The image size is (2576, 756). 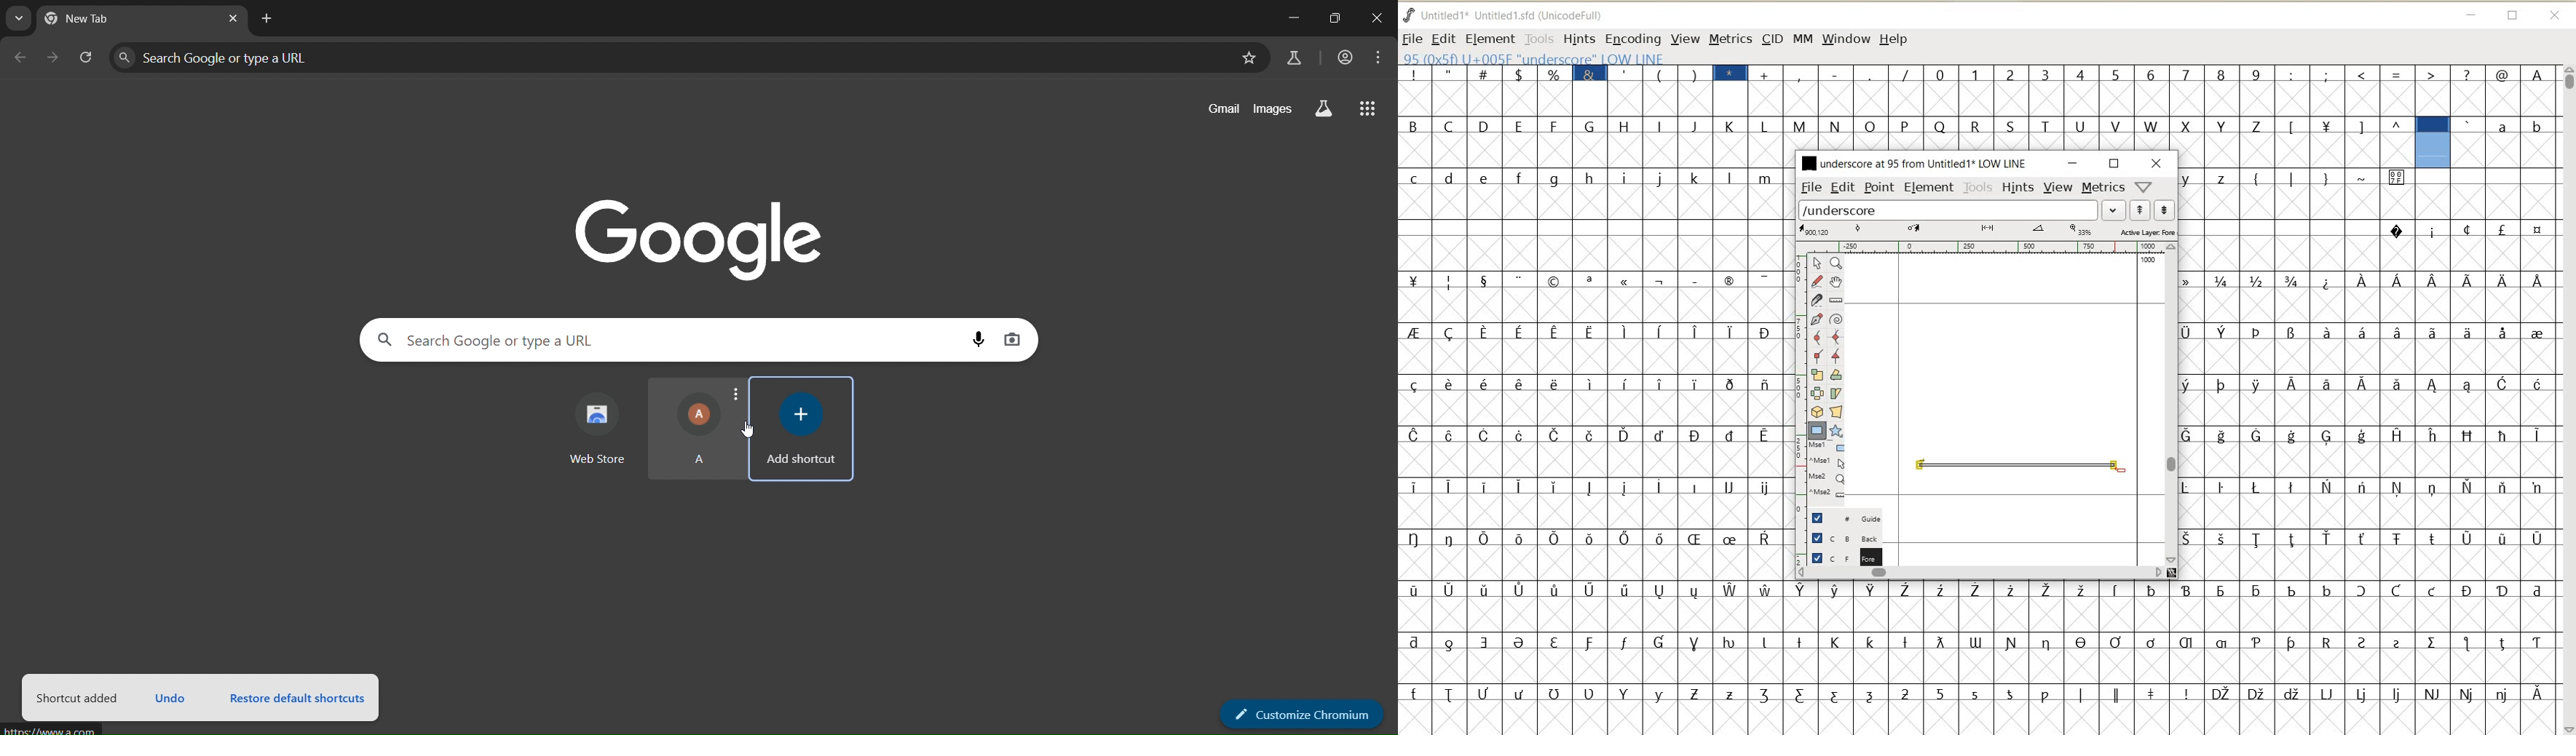 I want to click on go back one page, so click(x=20, y=61).